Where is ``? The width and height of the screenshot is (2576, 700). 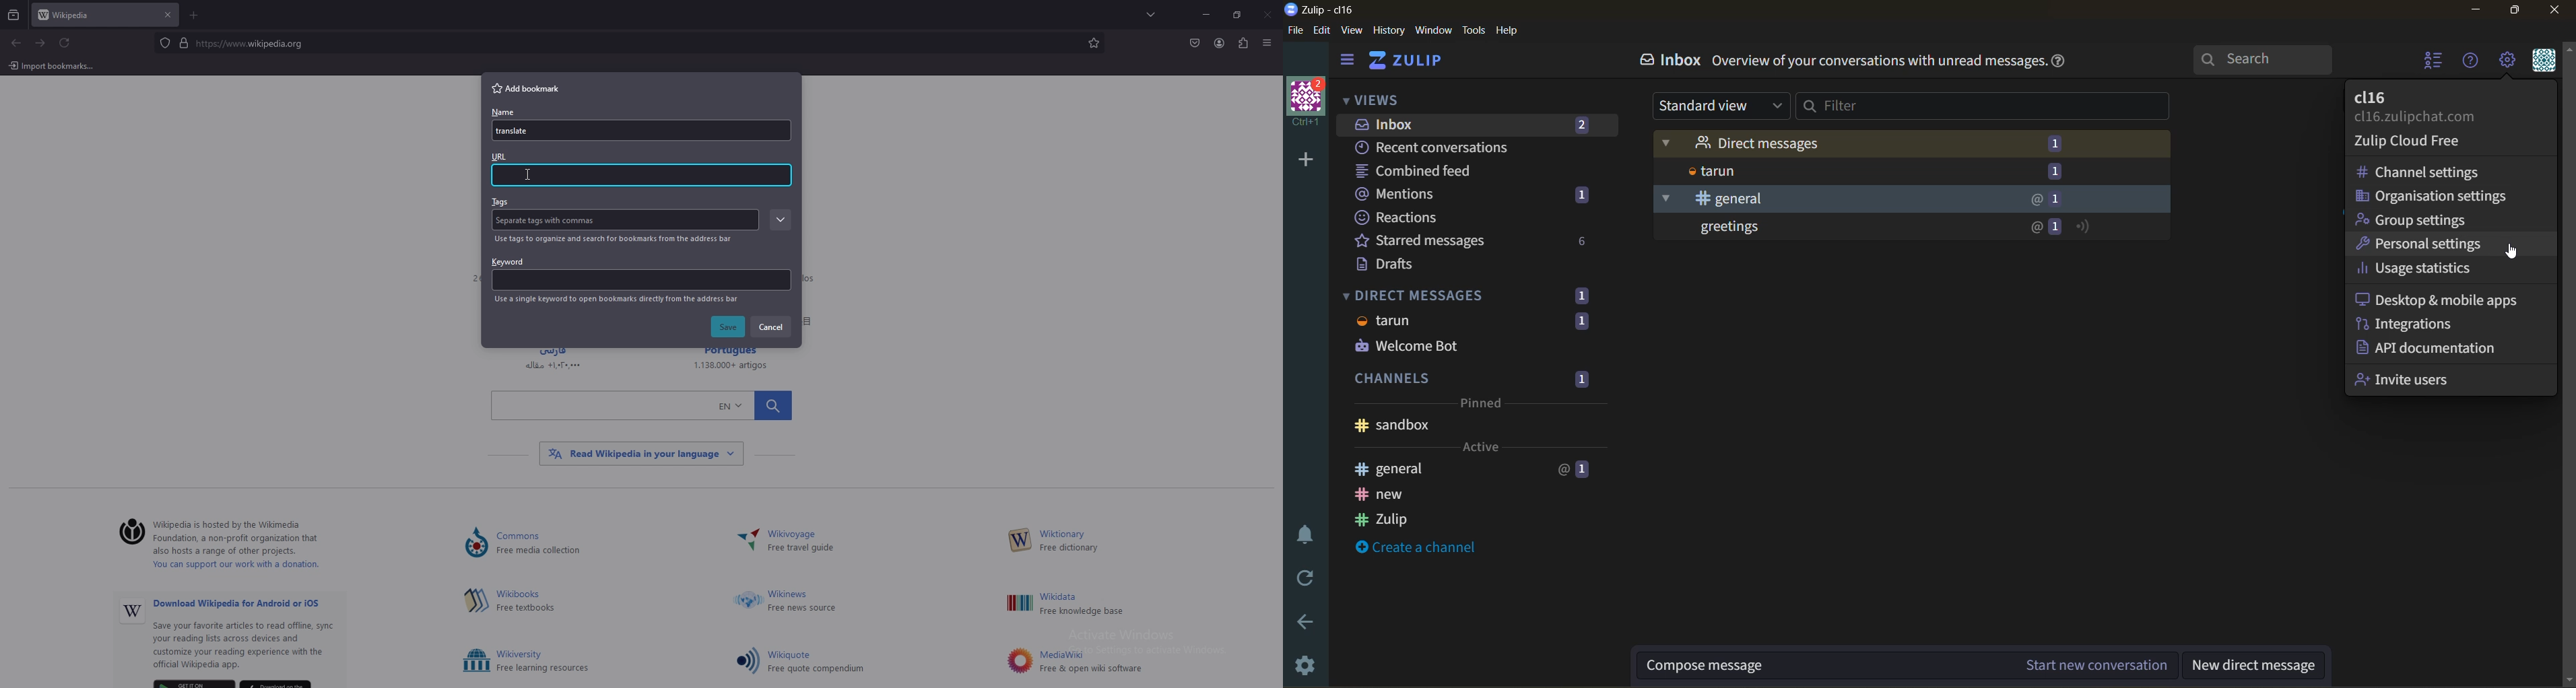
 is located at coordinates (803, 602).